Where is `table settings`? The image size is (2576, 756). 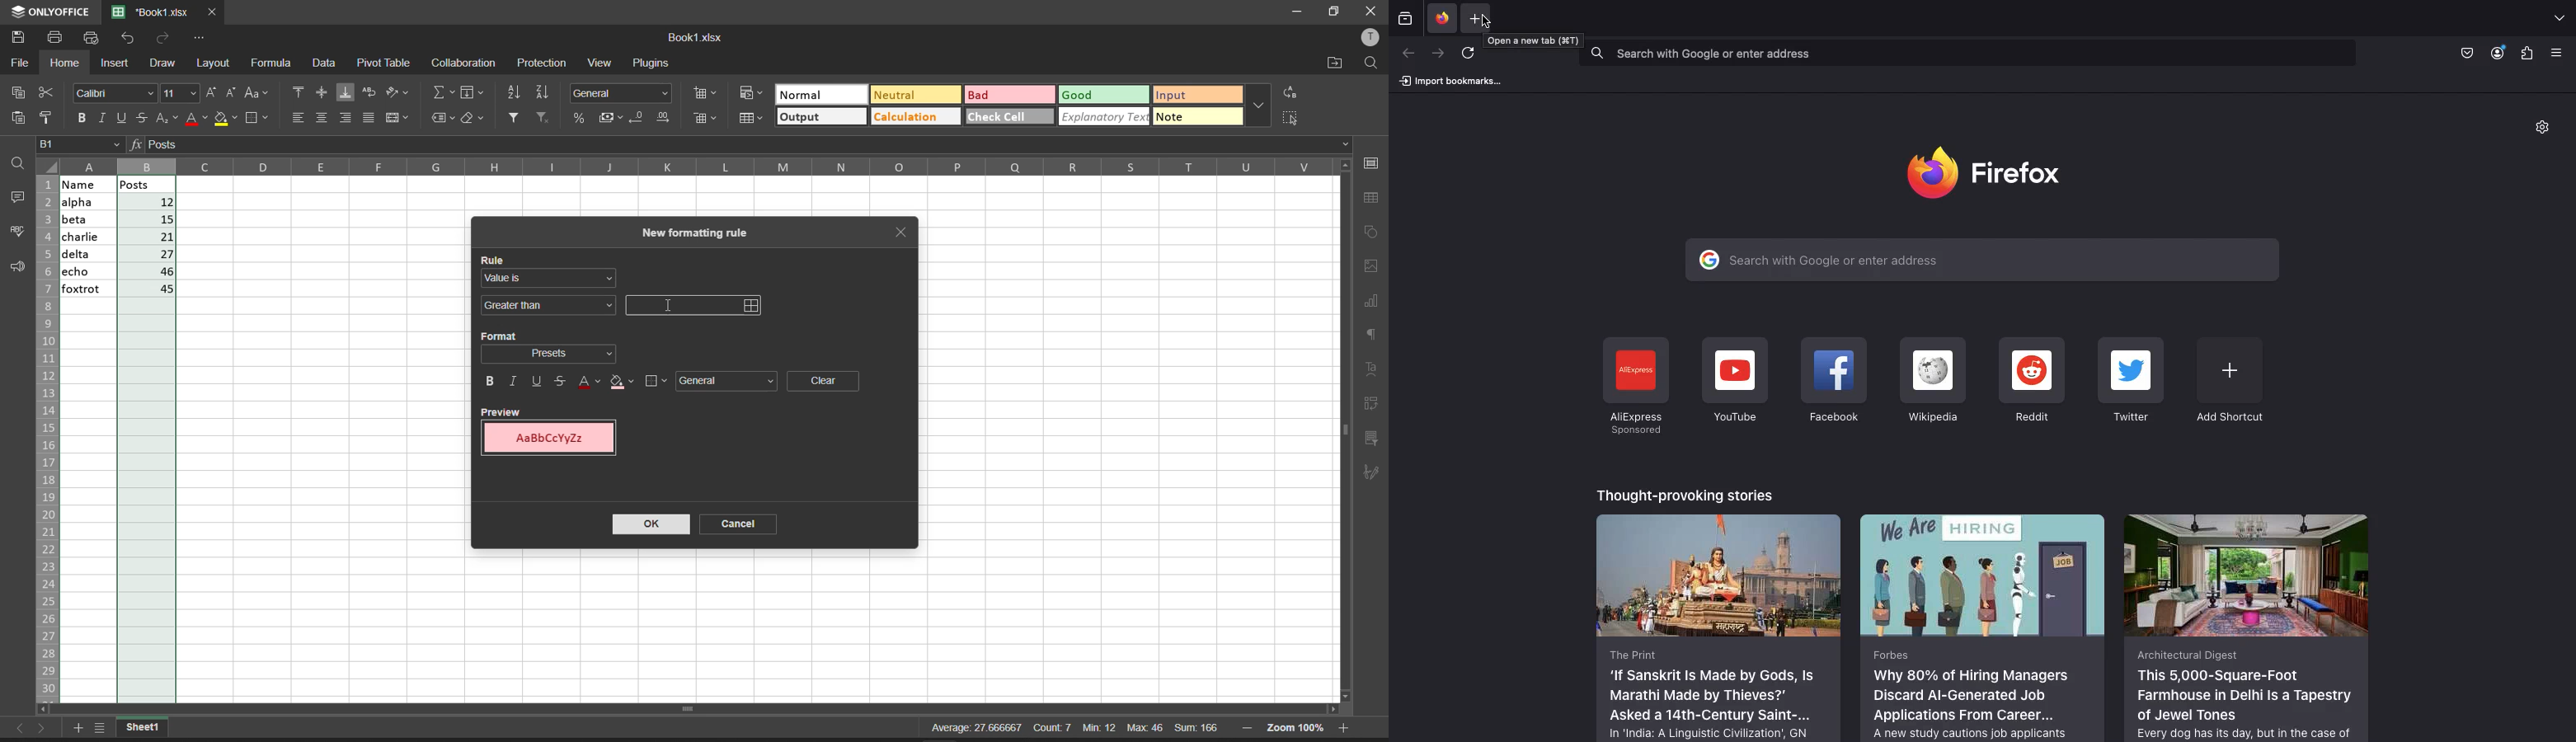
table settings is located at coordinates (1375, 198).